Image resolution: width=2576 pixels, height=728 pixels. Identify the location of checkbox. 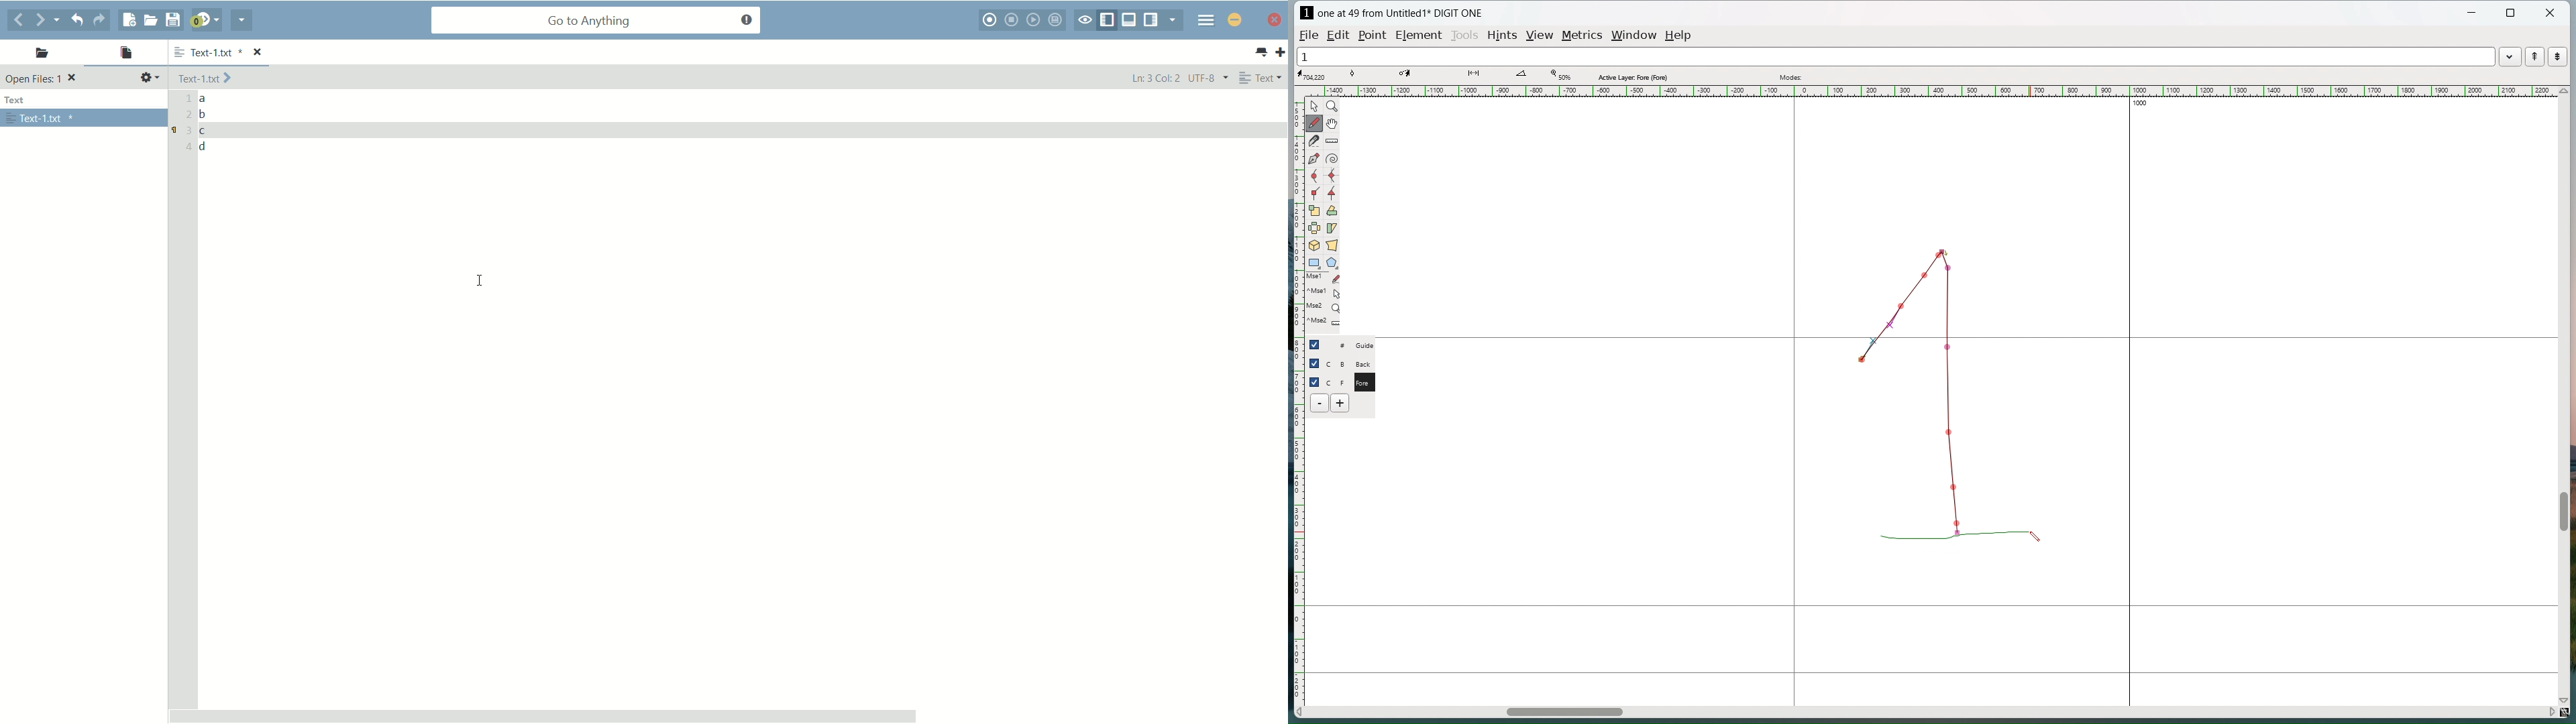
(1317, 344).